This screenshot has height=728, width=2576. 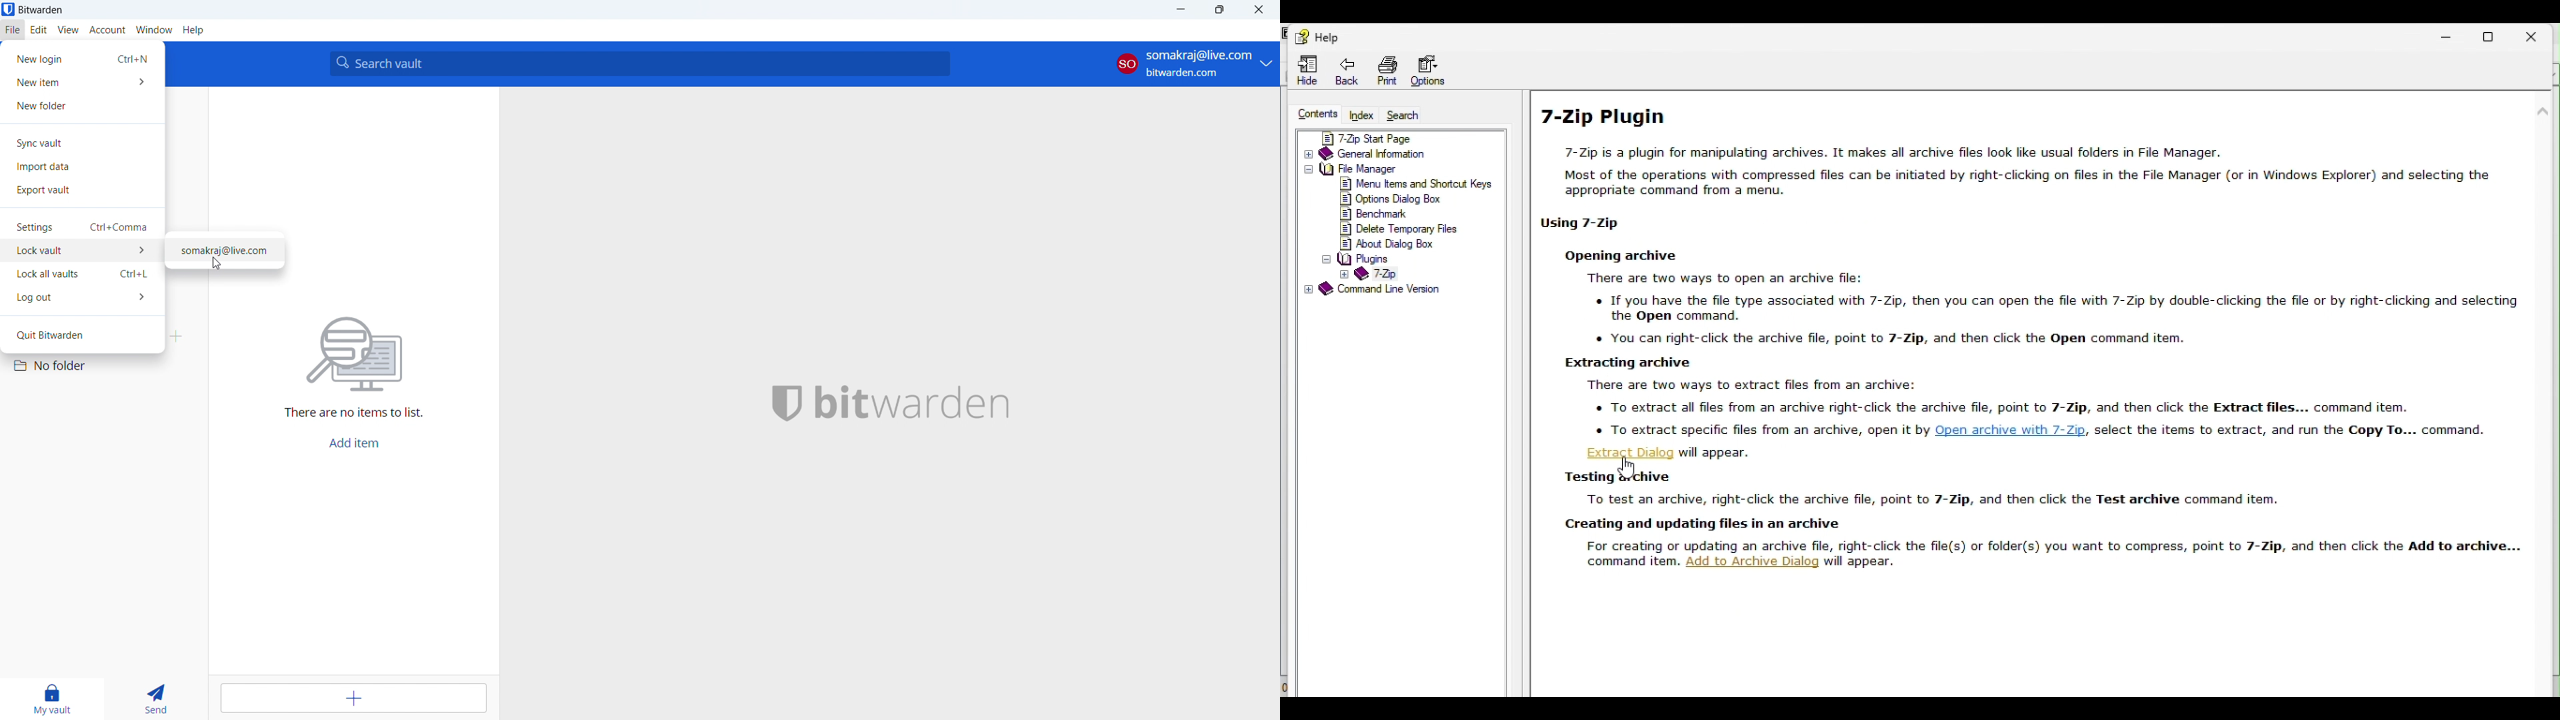 I want to click on export vault, so click(x=83, y=190).